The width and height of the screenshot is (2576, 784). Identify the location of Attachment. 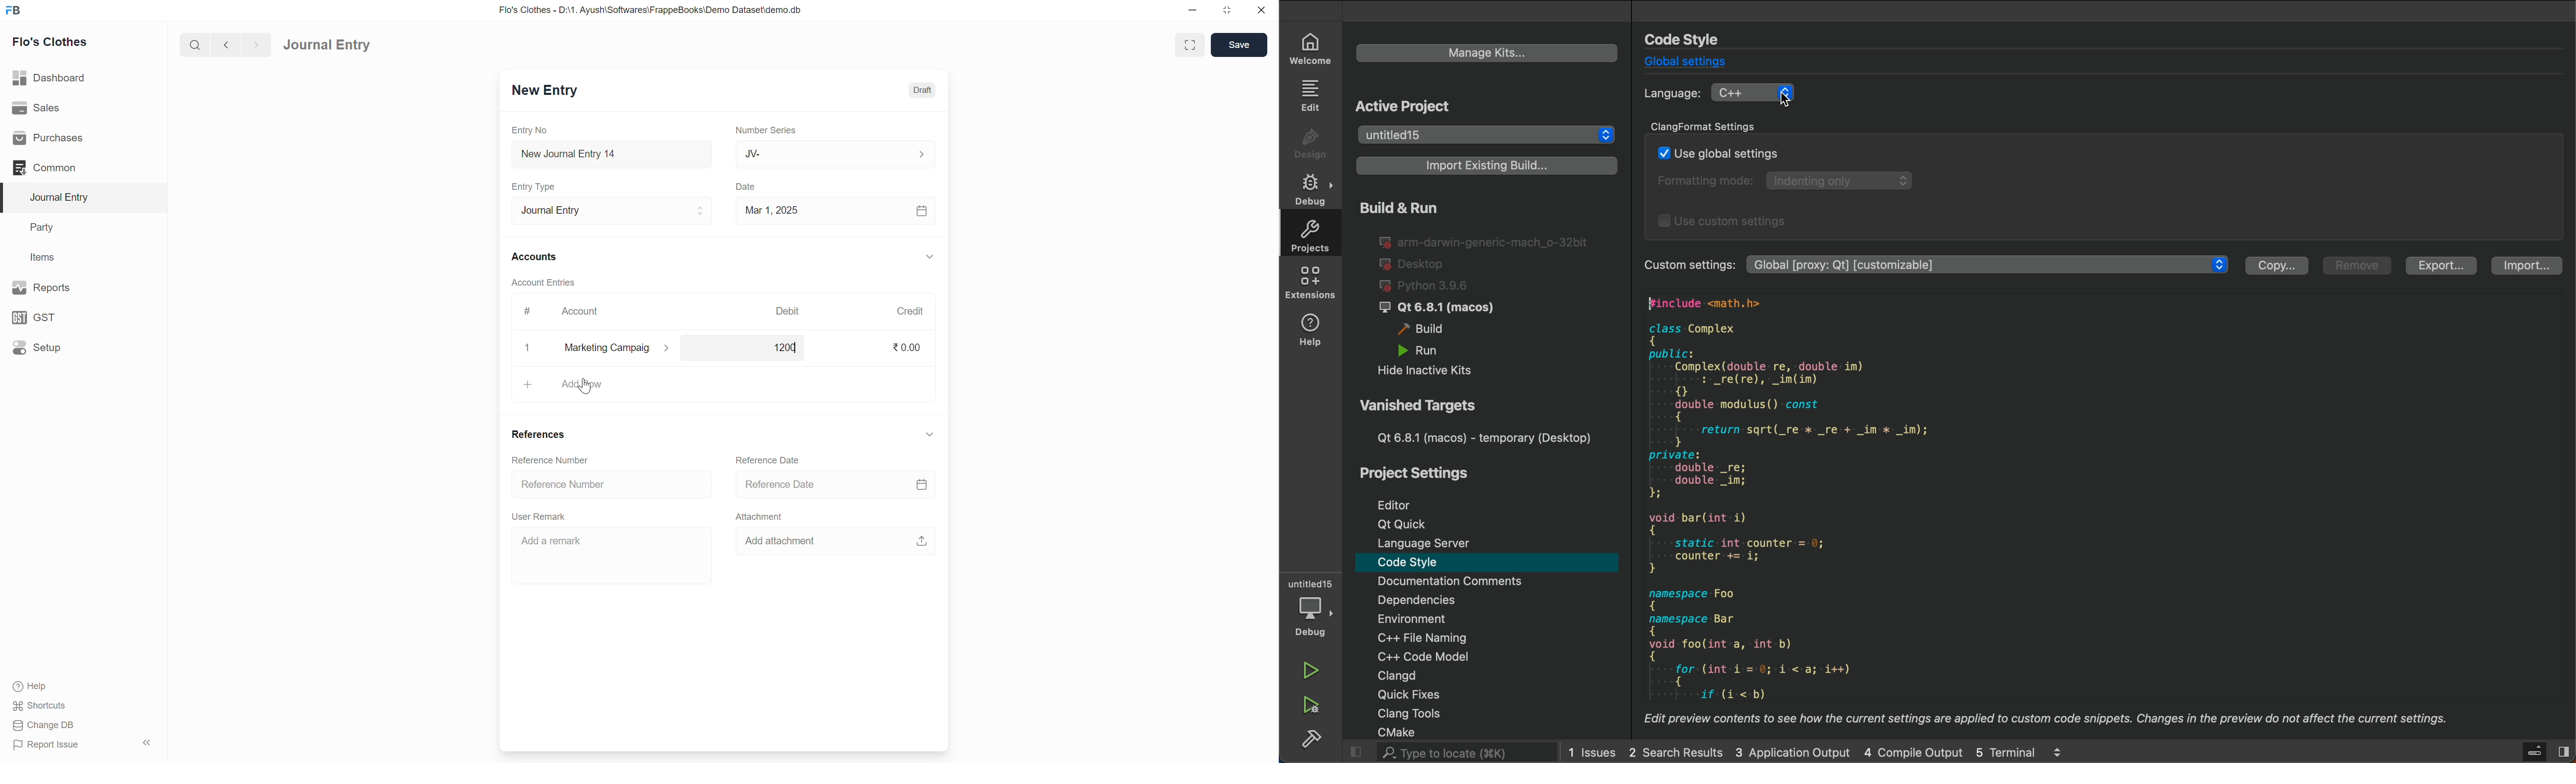
(760, 516).